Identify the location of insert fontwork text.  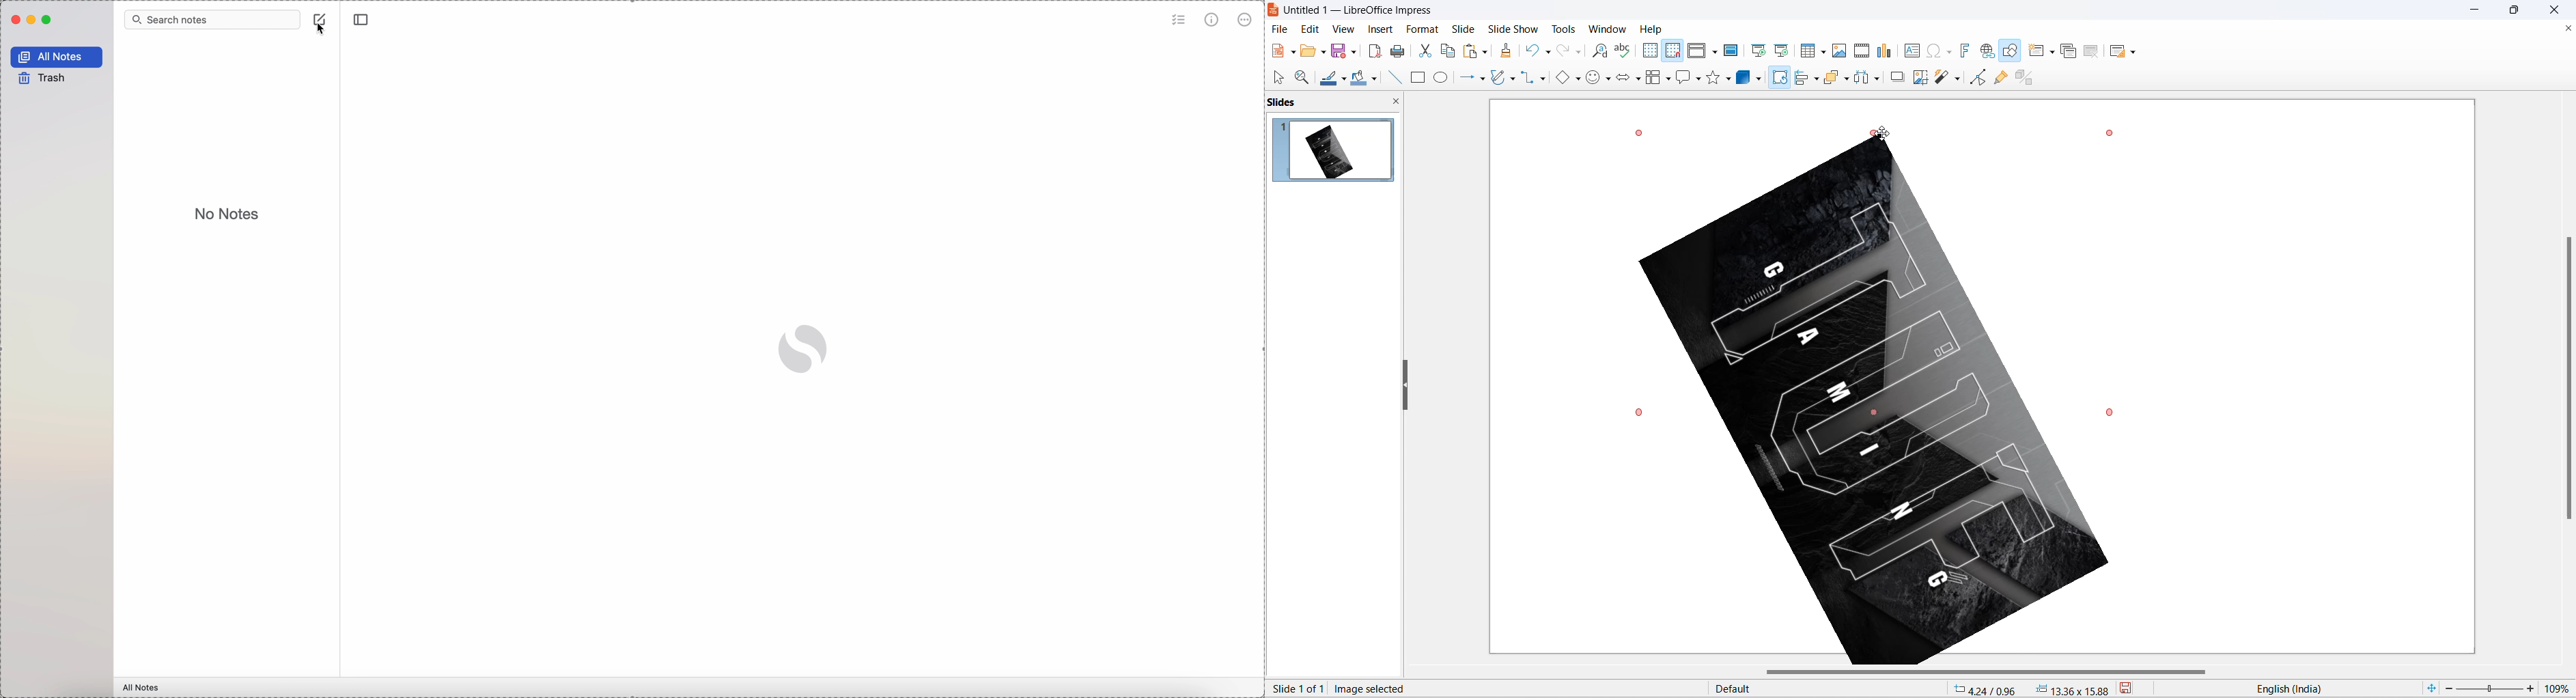
(1964, 50).